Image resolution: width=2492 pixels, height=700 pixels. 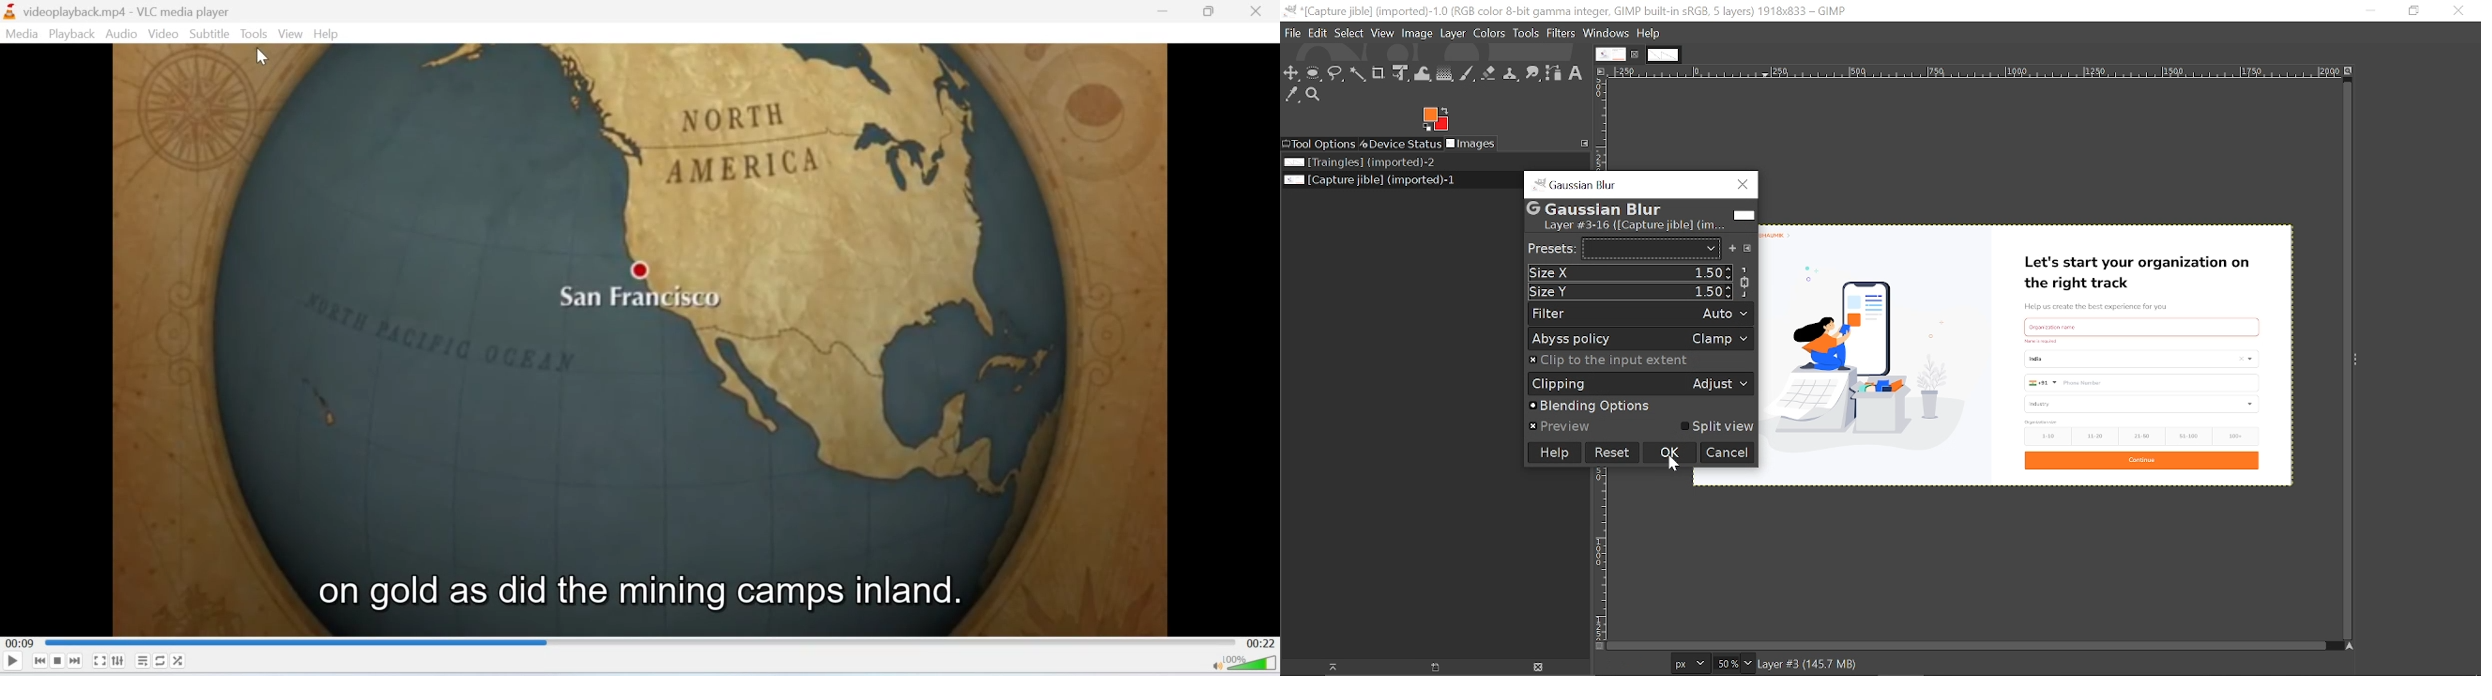 I want to click on Current window, so click(x=1567, y=10).